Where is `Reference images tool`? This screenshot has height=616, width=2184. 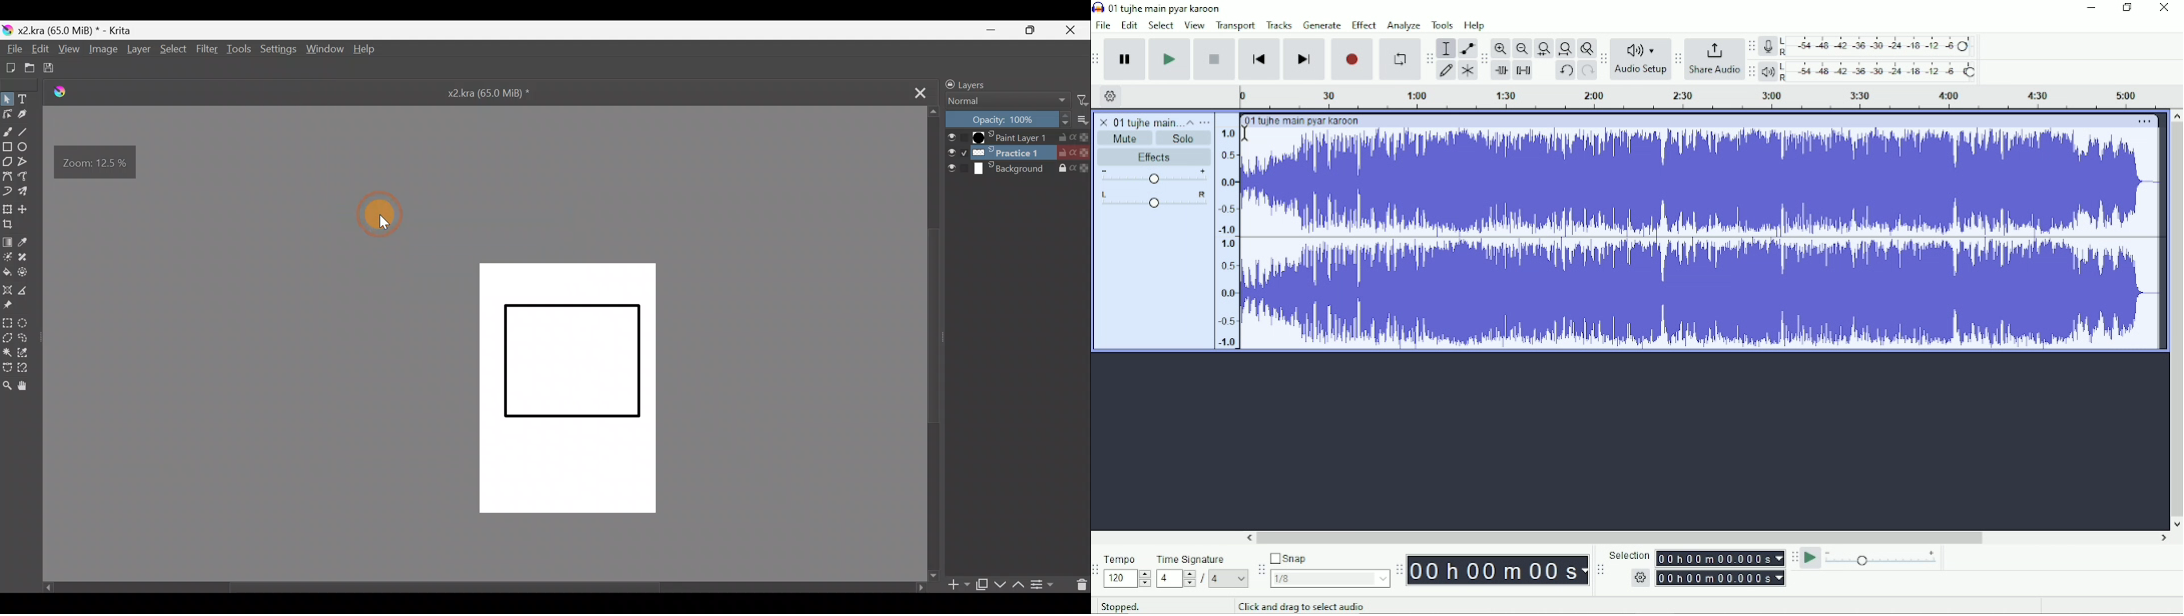
Reference images tool is located at coordinates (13, 305).